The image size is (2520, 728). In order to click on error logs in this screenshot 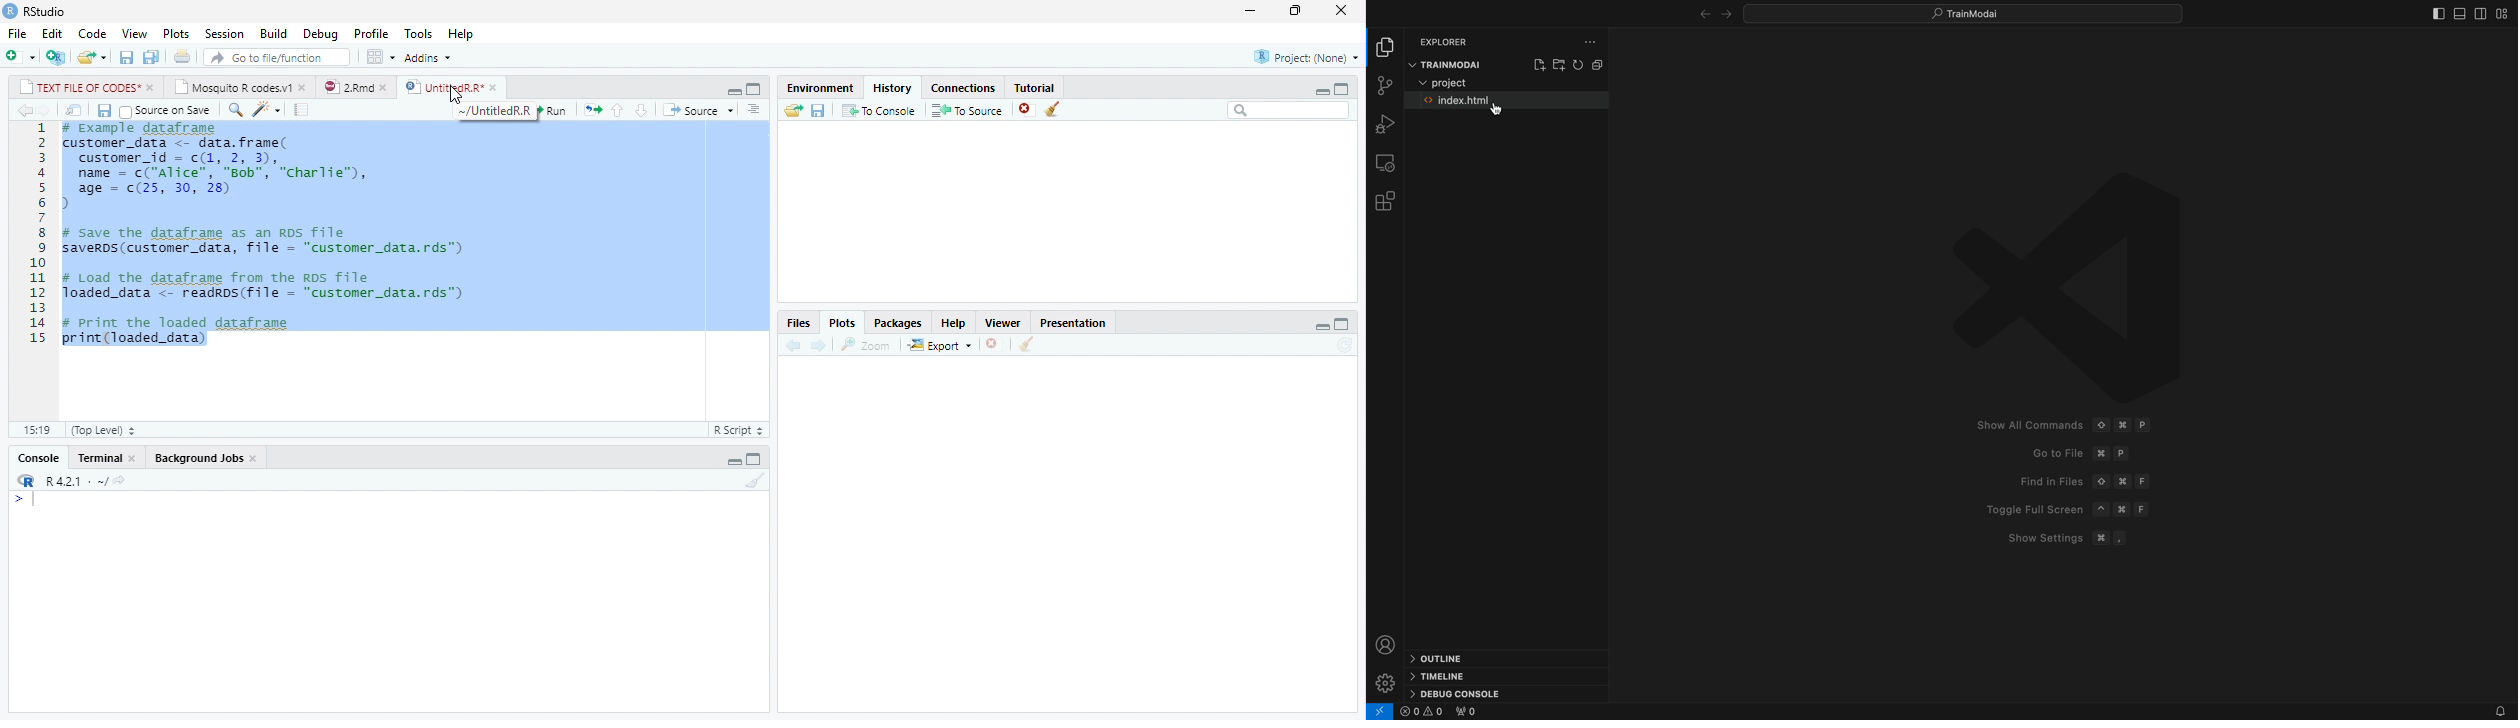, I will do `click(1380, 711)`.